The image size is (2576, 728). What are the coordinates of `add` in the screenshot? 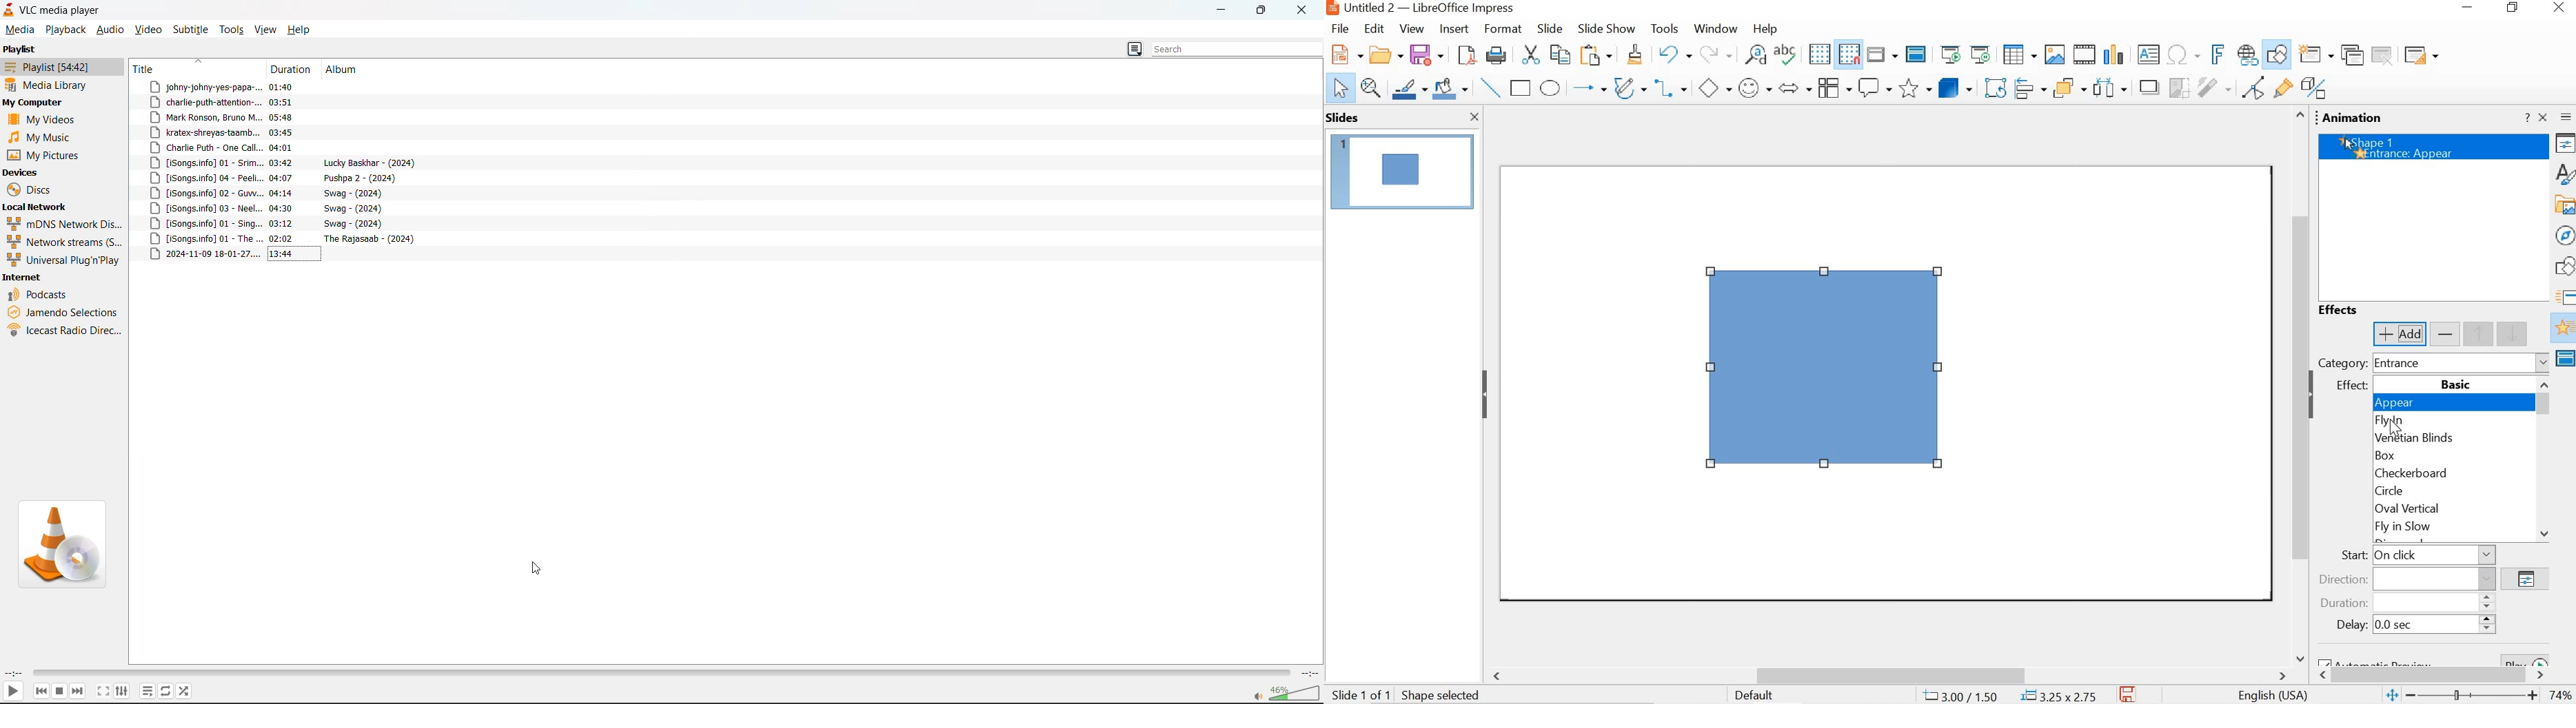 It's located at (2399, 334).